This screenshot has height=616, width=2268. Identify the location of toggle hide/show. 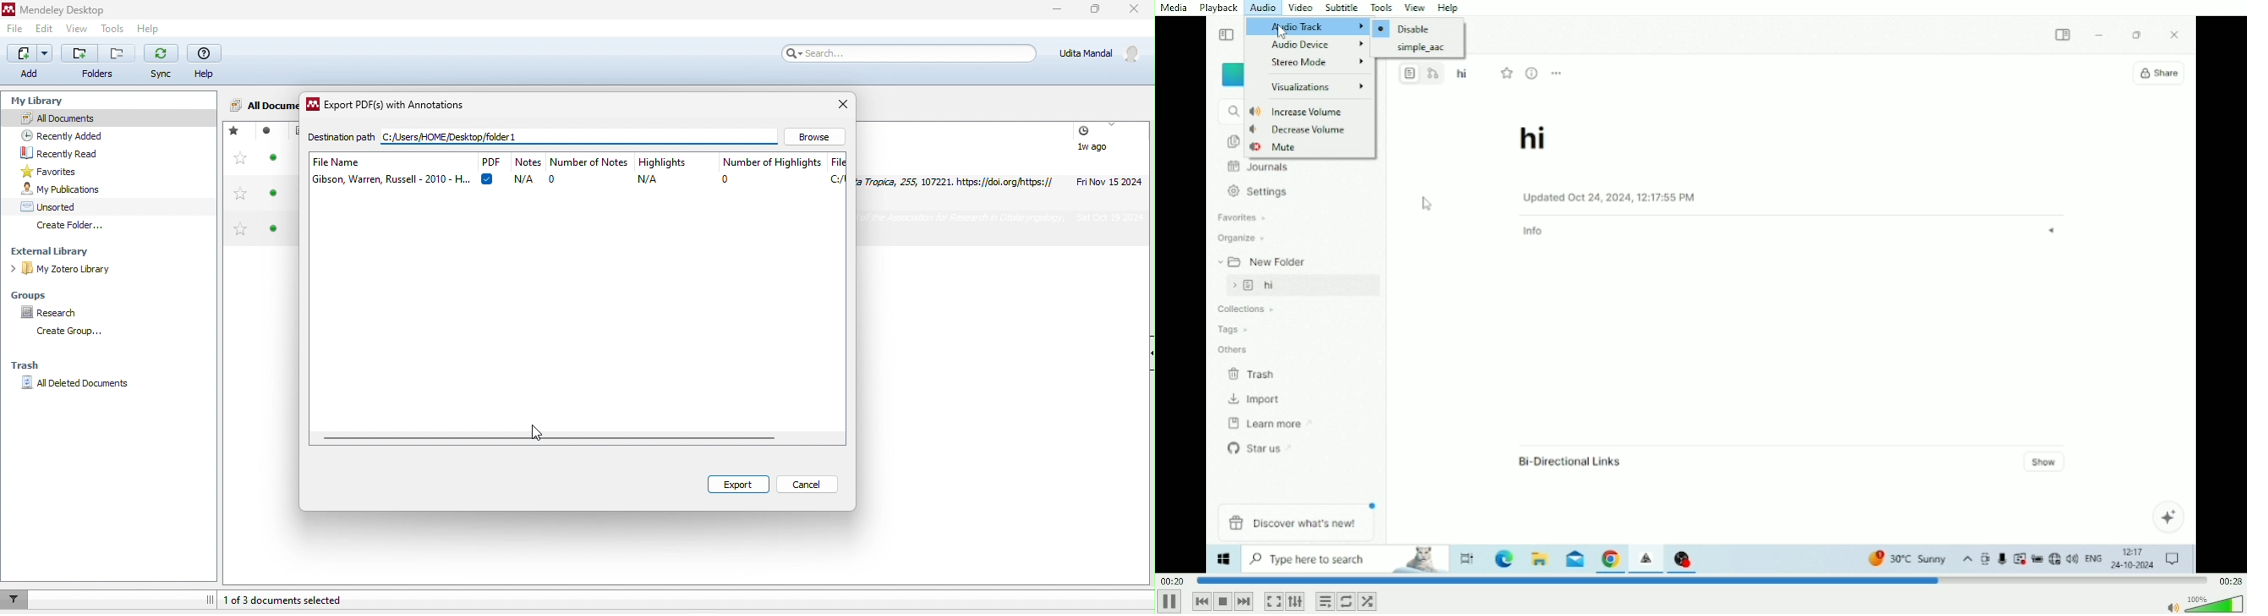
(211, 598).